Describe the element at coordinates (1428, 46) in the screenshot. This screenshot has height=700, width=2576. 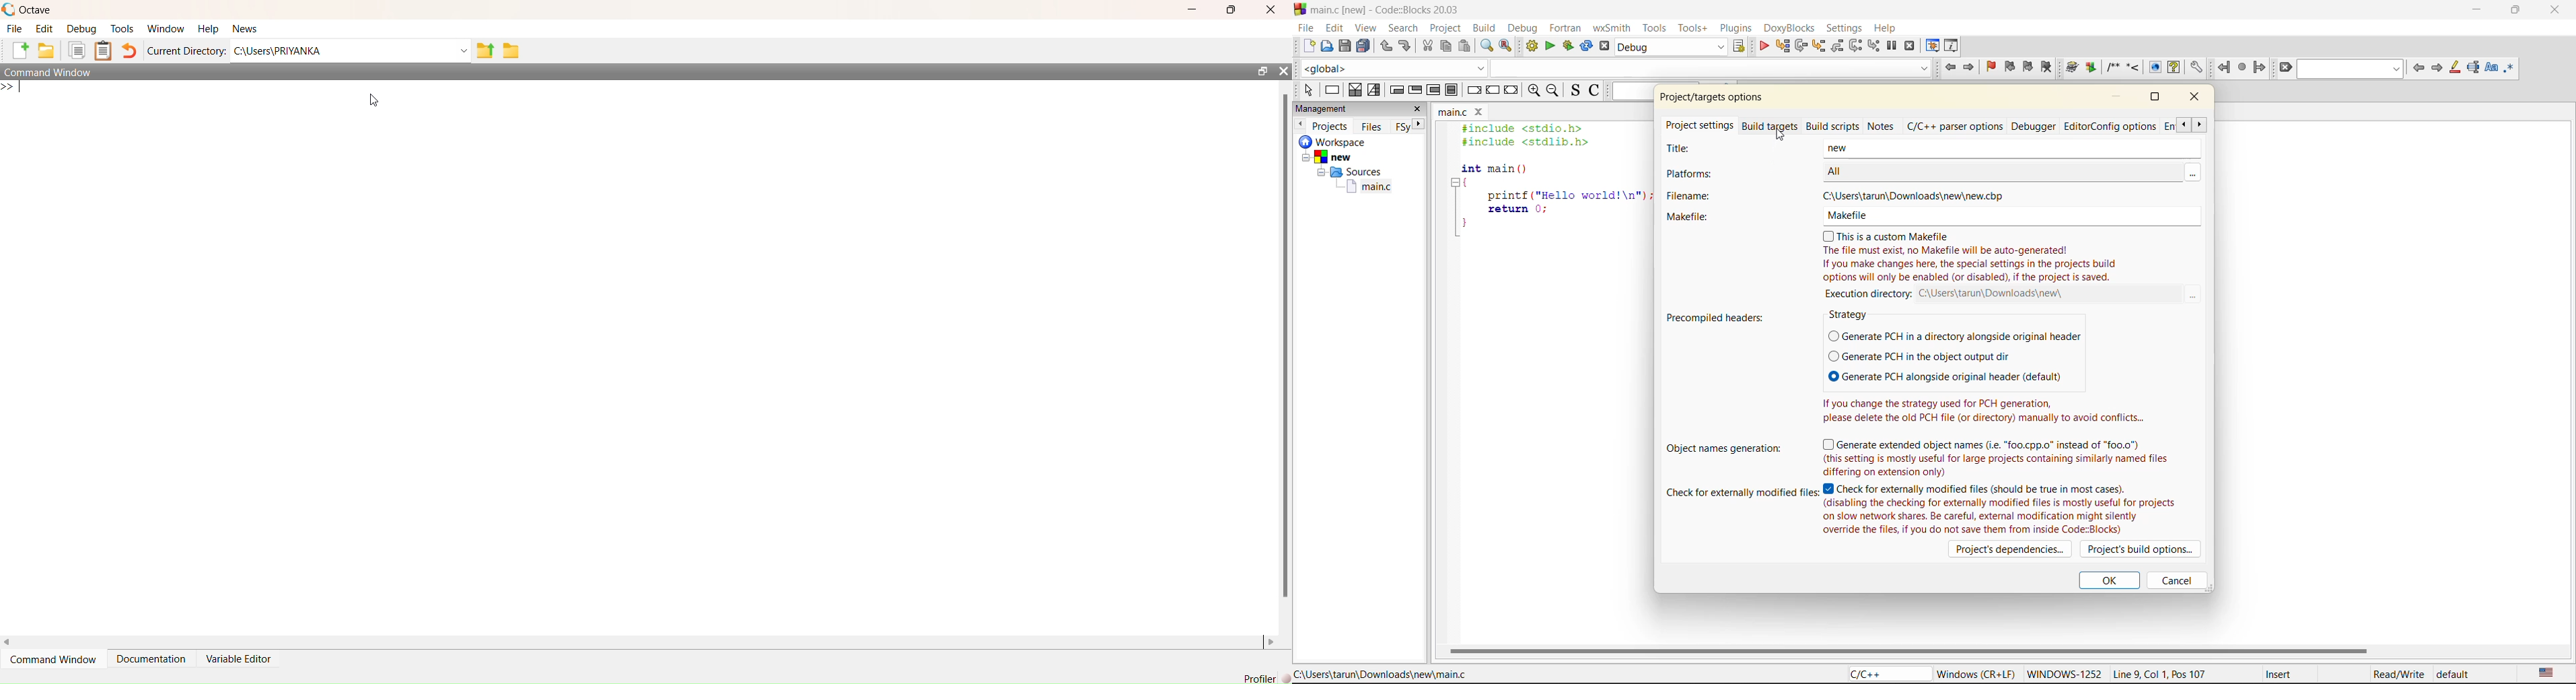
I see `cut` at that location.